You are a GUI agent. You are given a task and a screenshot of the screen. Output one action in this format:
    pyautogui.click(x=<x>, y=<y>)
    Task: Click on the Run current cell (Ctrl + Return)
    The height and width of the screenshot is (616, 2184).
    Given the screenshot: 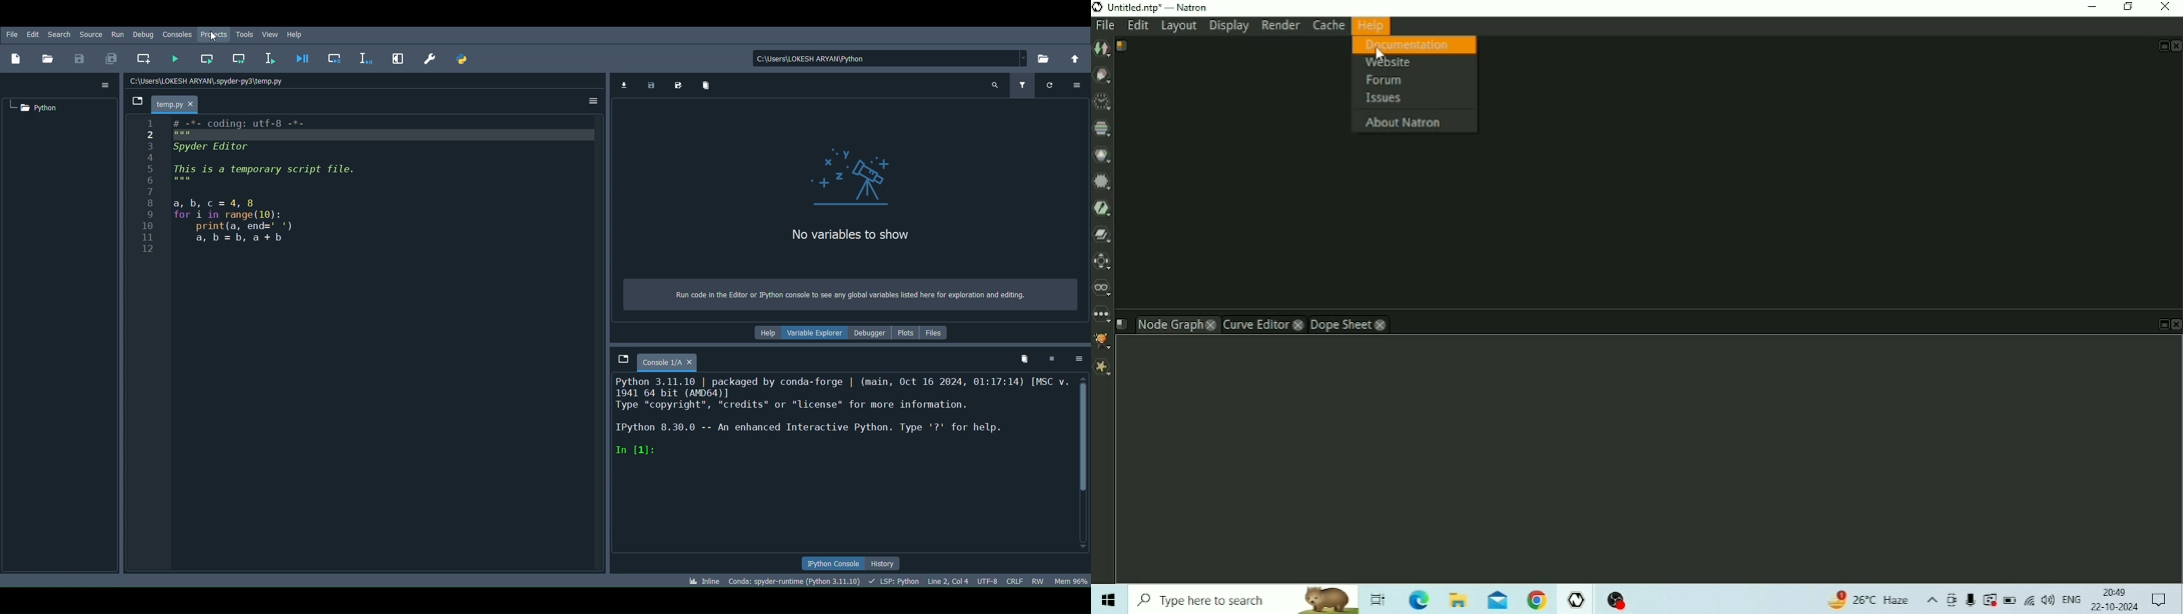 What is the action you would take?
    pyautogui.click(x=208, y=56)
    